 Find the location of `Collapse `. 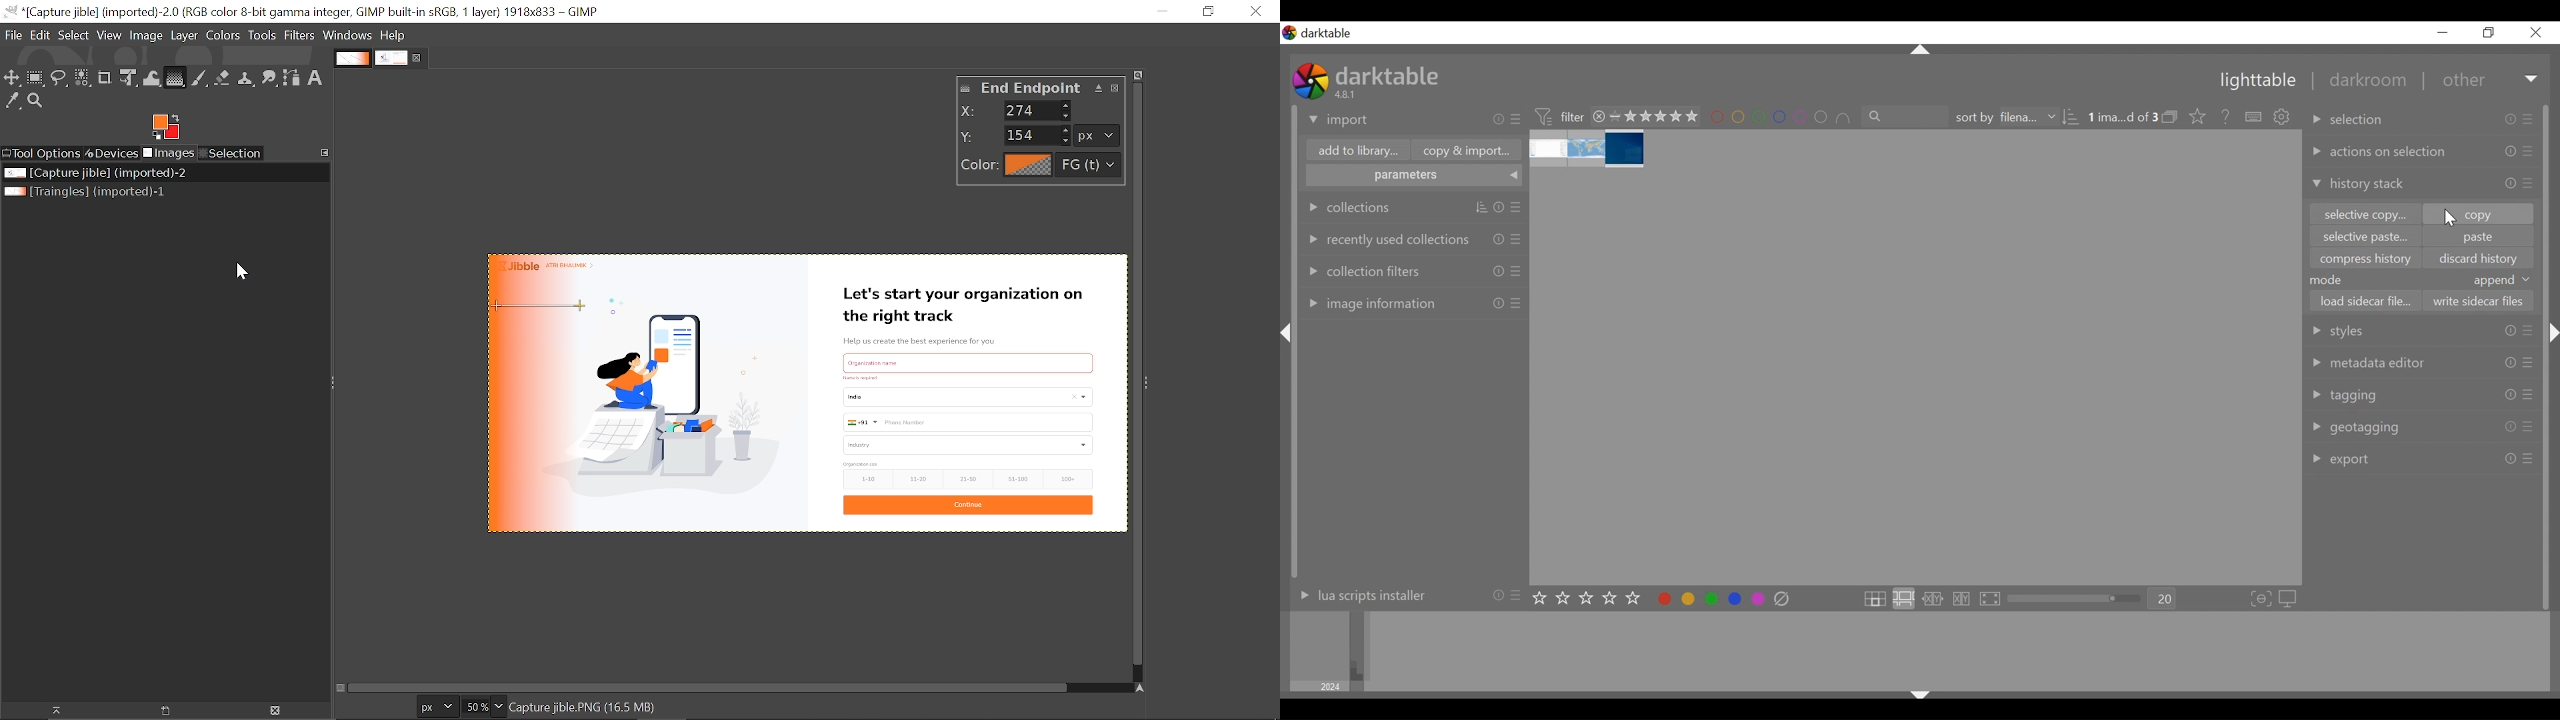

Collapse  is located at coordinates (1919, 697).